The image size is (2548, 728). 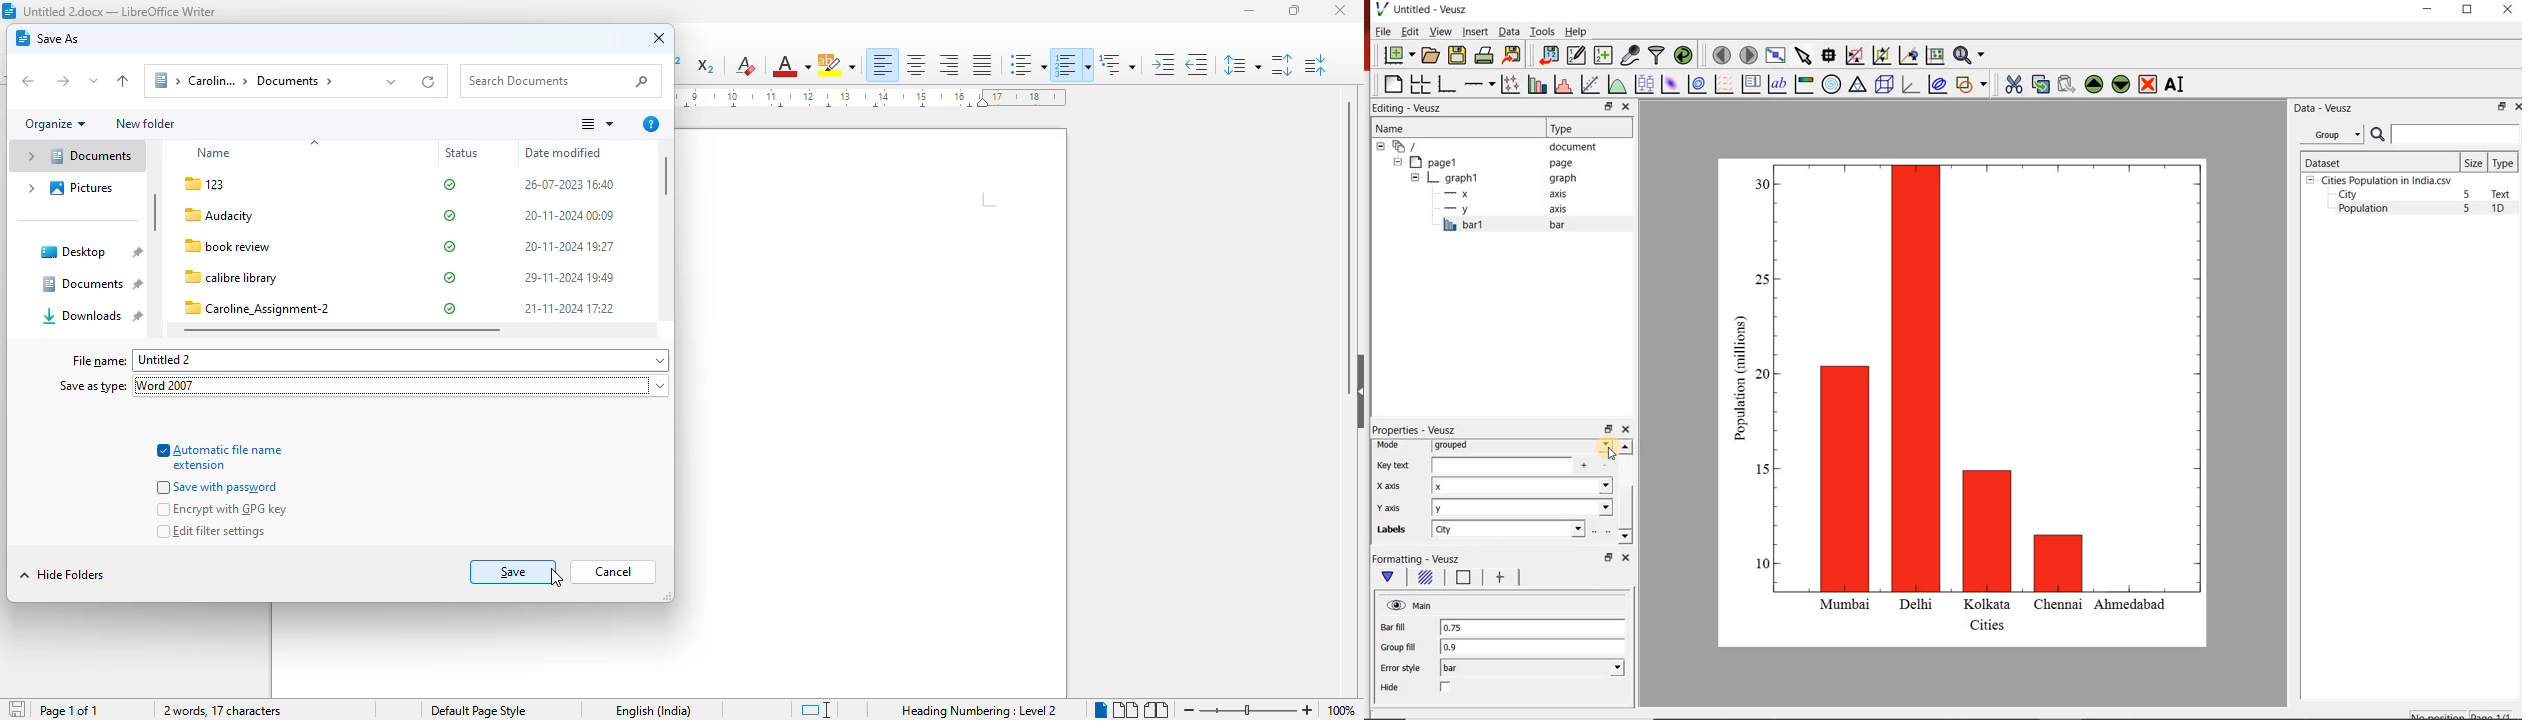 I want to click on Error bar line, so click(x=1499, y=579).